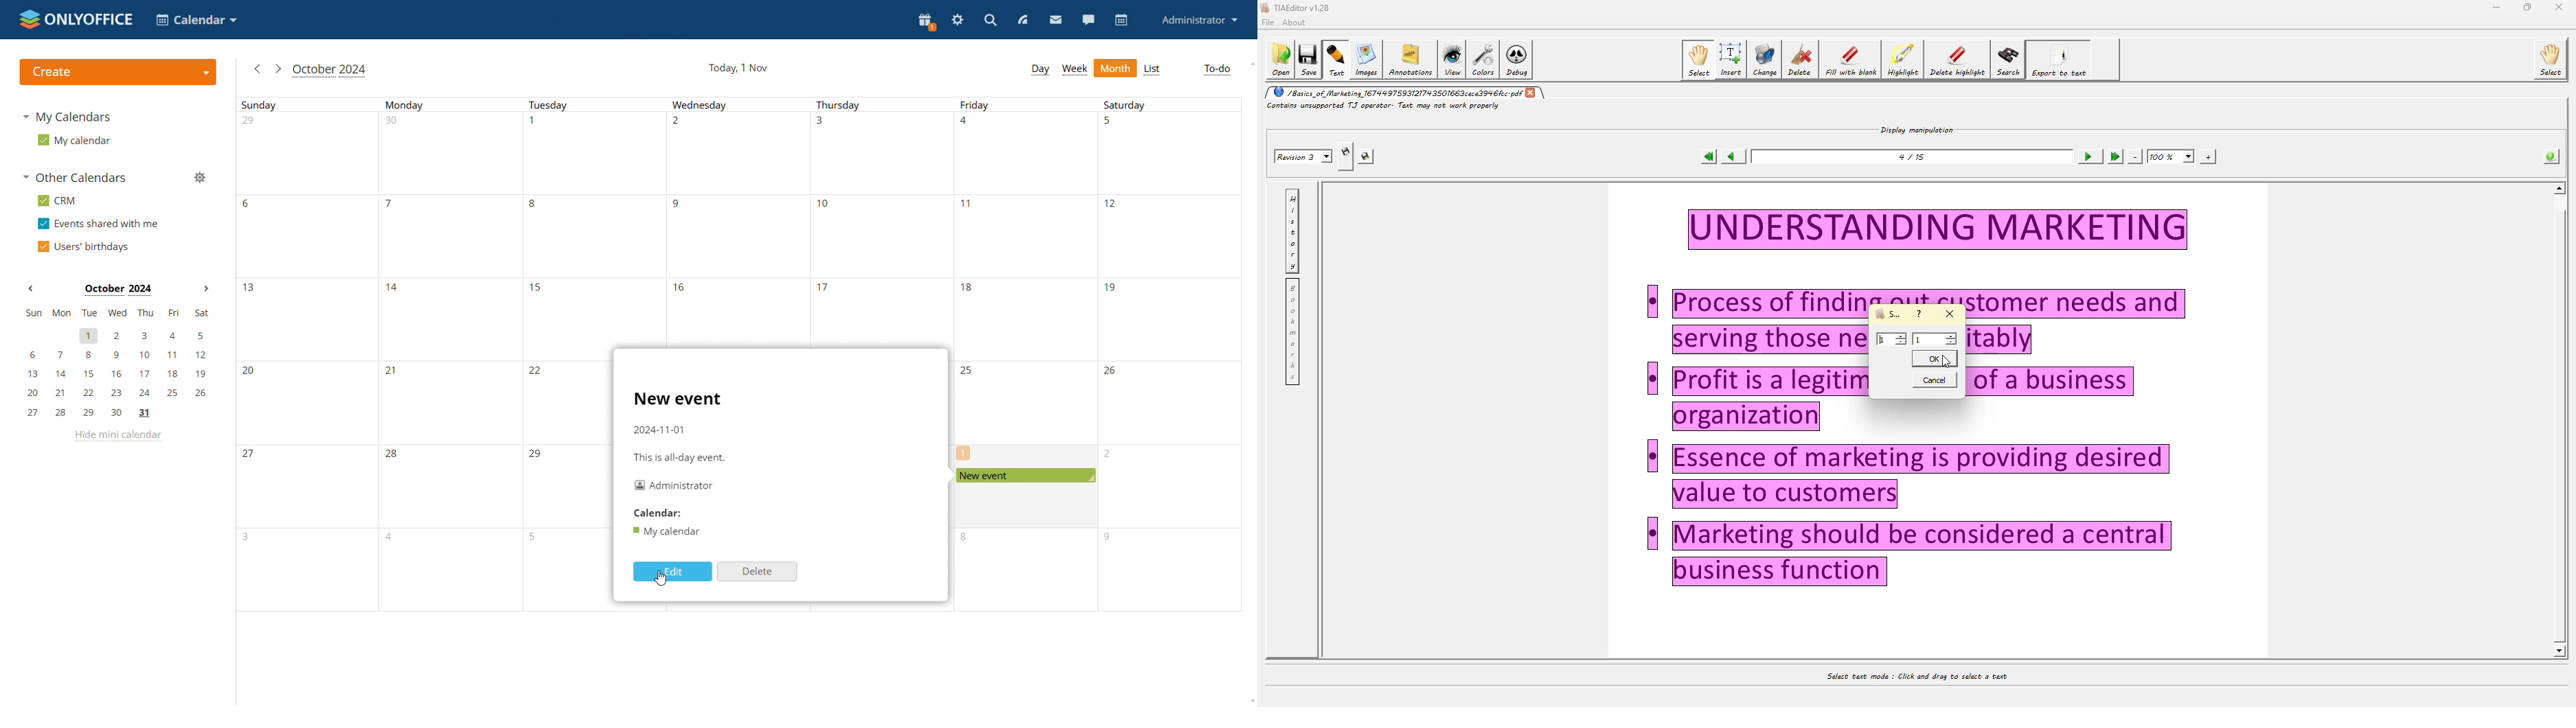 Image resolution: width=2576 pixels, height=728 pixels. What do you see at coordinates (1040, 69) in the screenshot?
I see `day view` at bounding box center [1040, 69].